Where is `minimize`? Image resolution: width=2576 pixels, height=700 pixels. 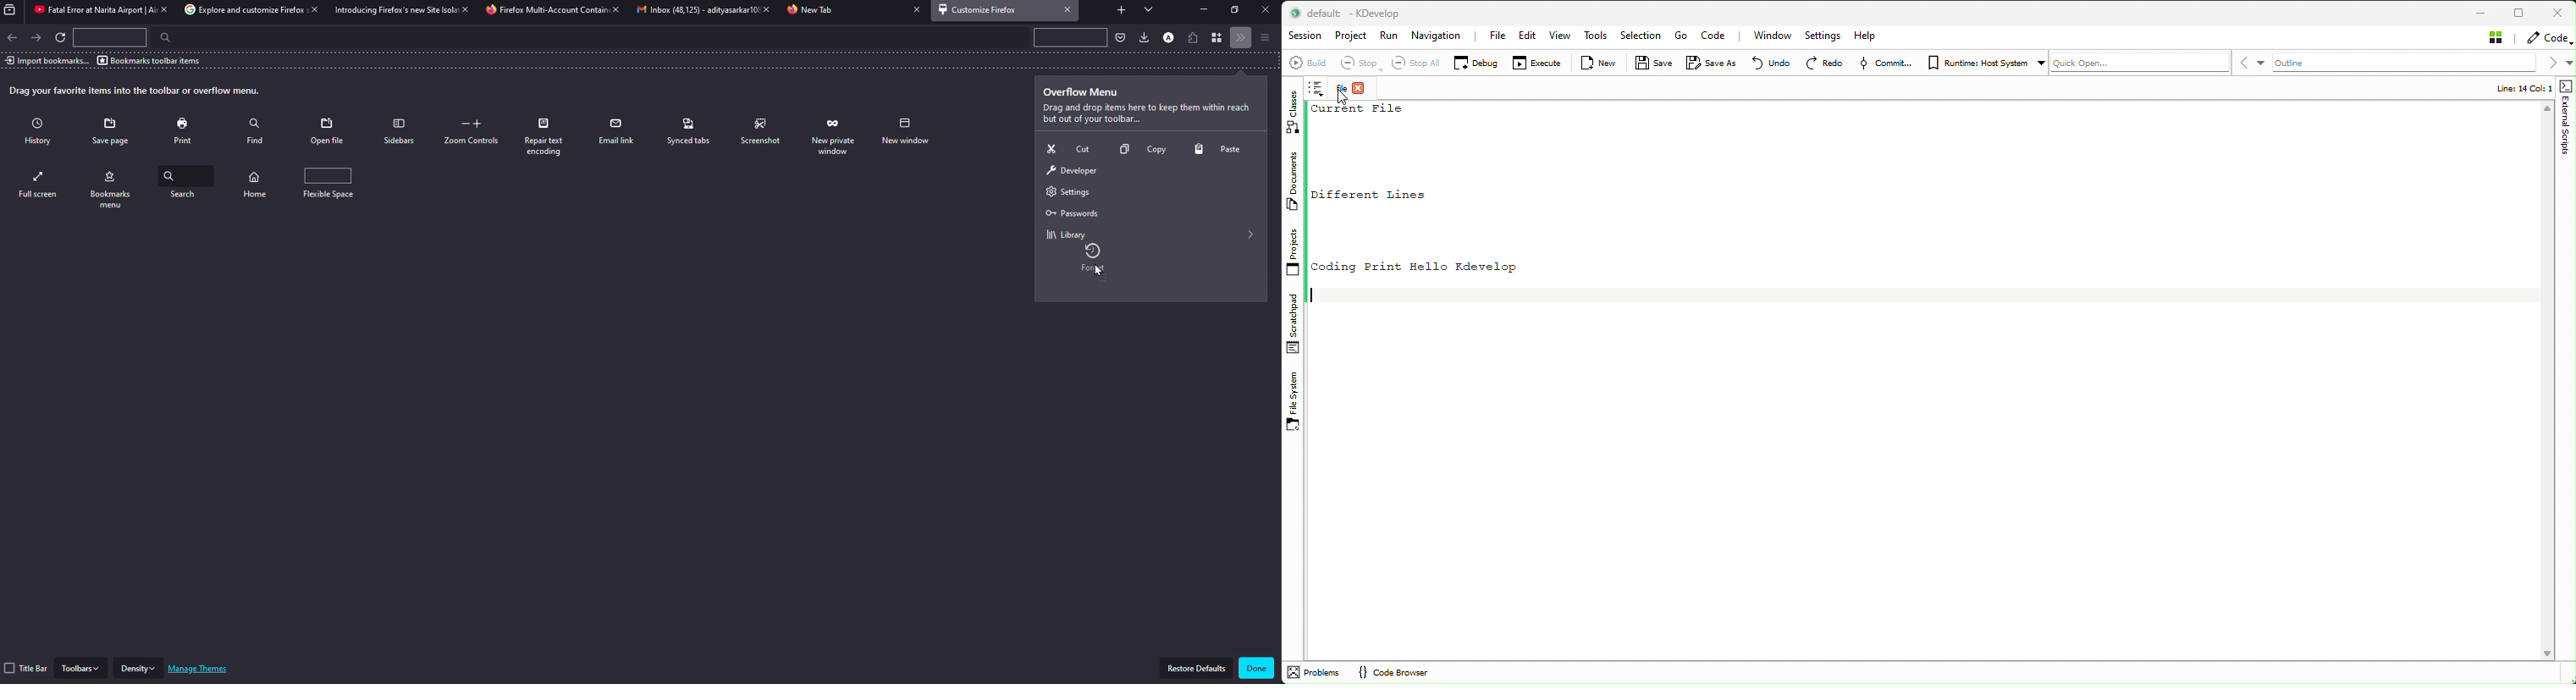 minimize is located at coordinates (1200, 9).